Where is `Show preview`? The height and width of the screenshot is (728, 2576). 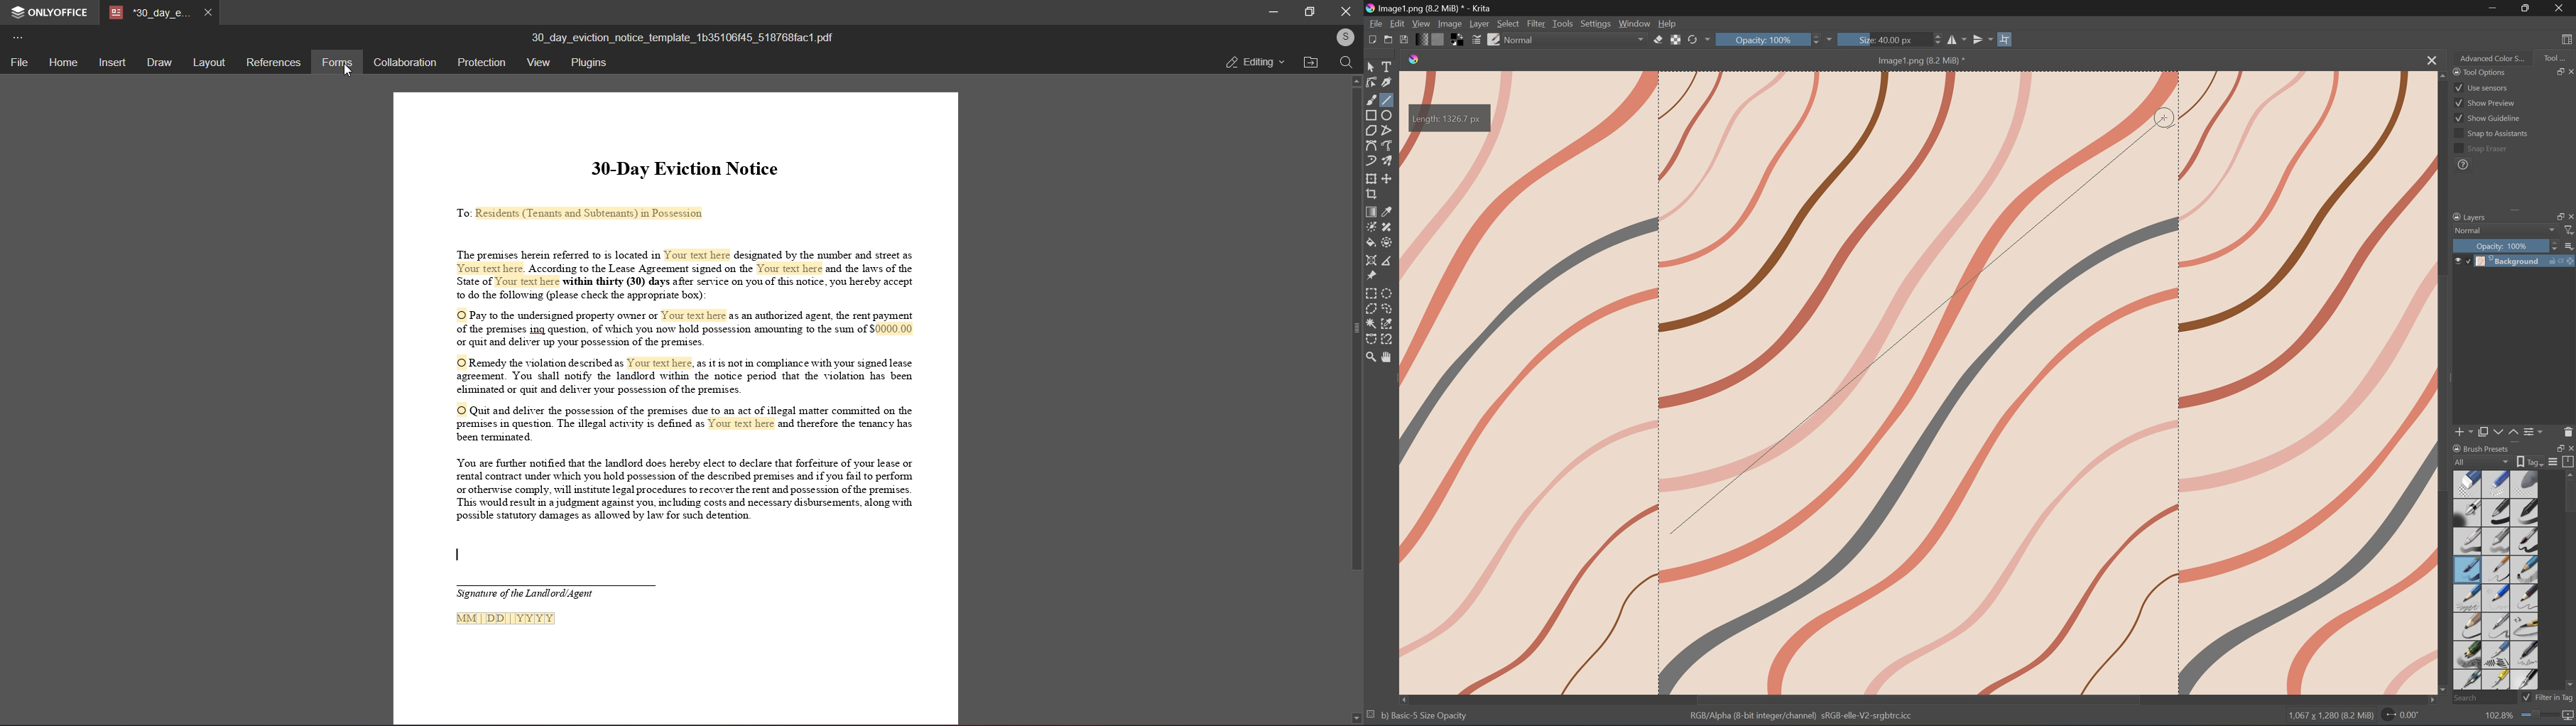 Show preview is located at coordinates (2485, 102).